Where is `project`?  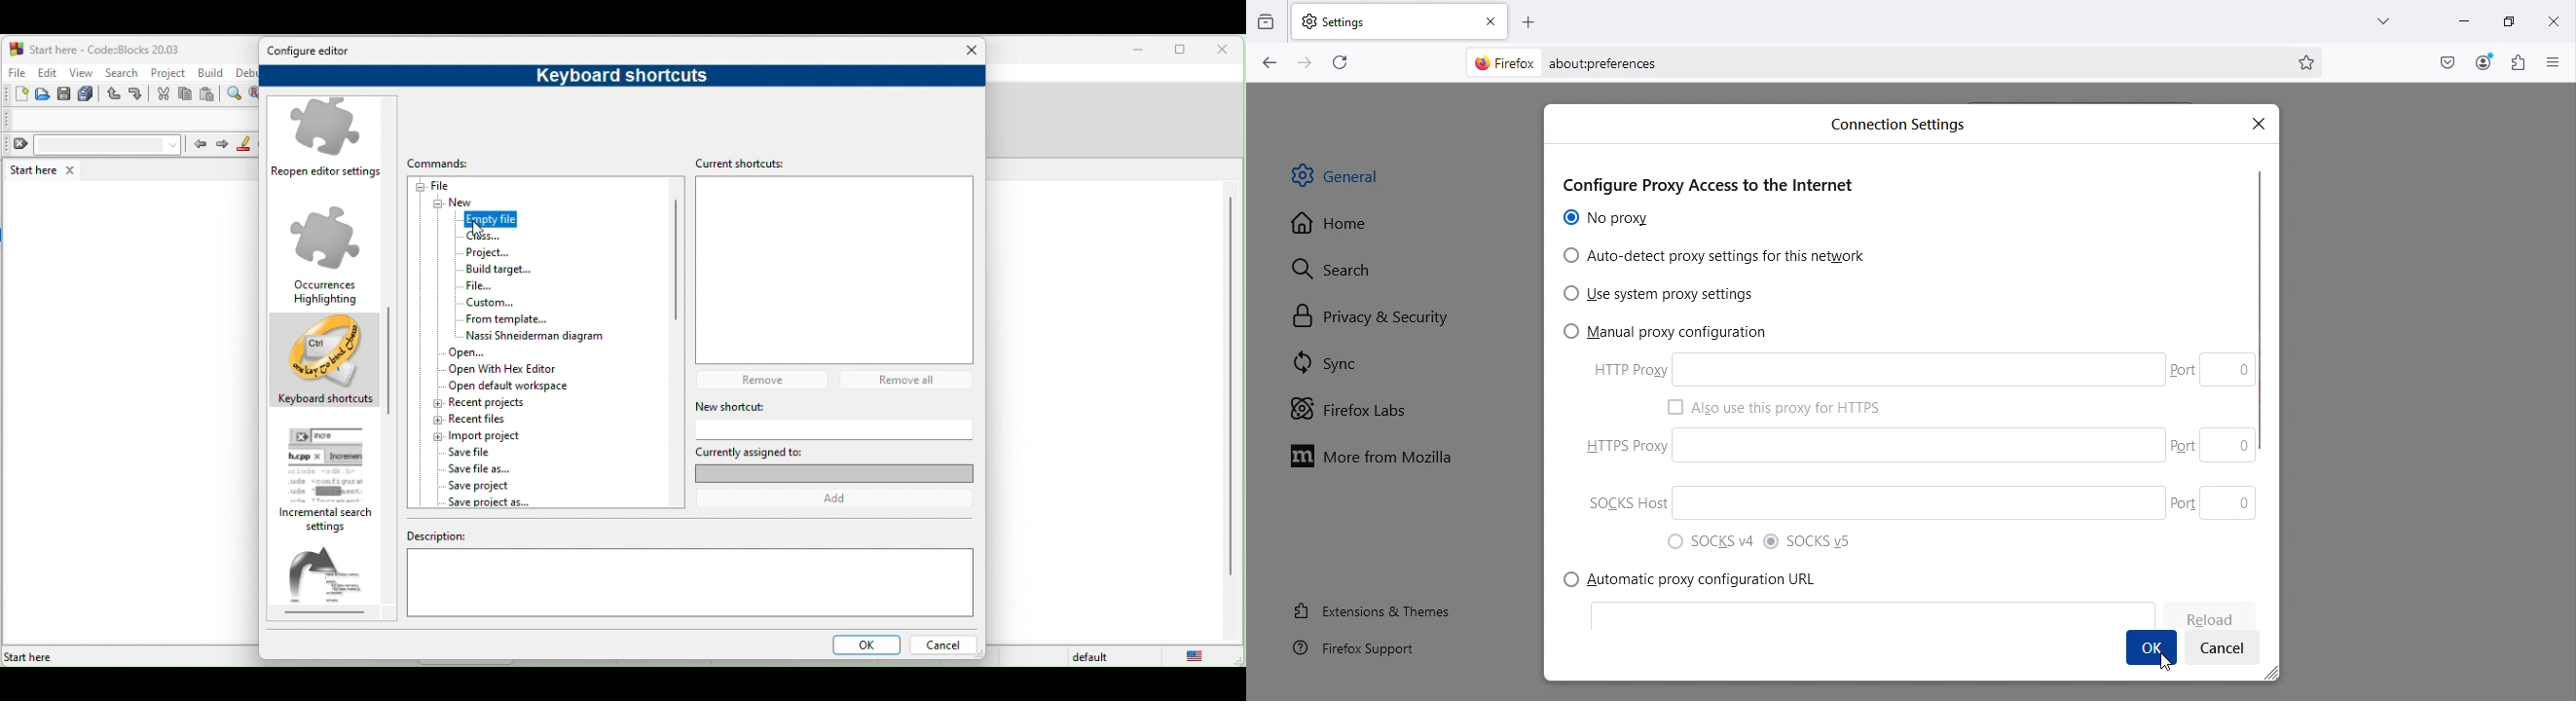 project is located at coordinates (493, 251).